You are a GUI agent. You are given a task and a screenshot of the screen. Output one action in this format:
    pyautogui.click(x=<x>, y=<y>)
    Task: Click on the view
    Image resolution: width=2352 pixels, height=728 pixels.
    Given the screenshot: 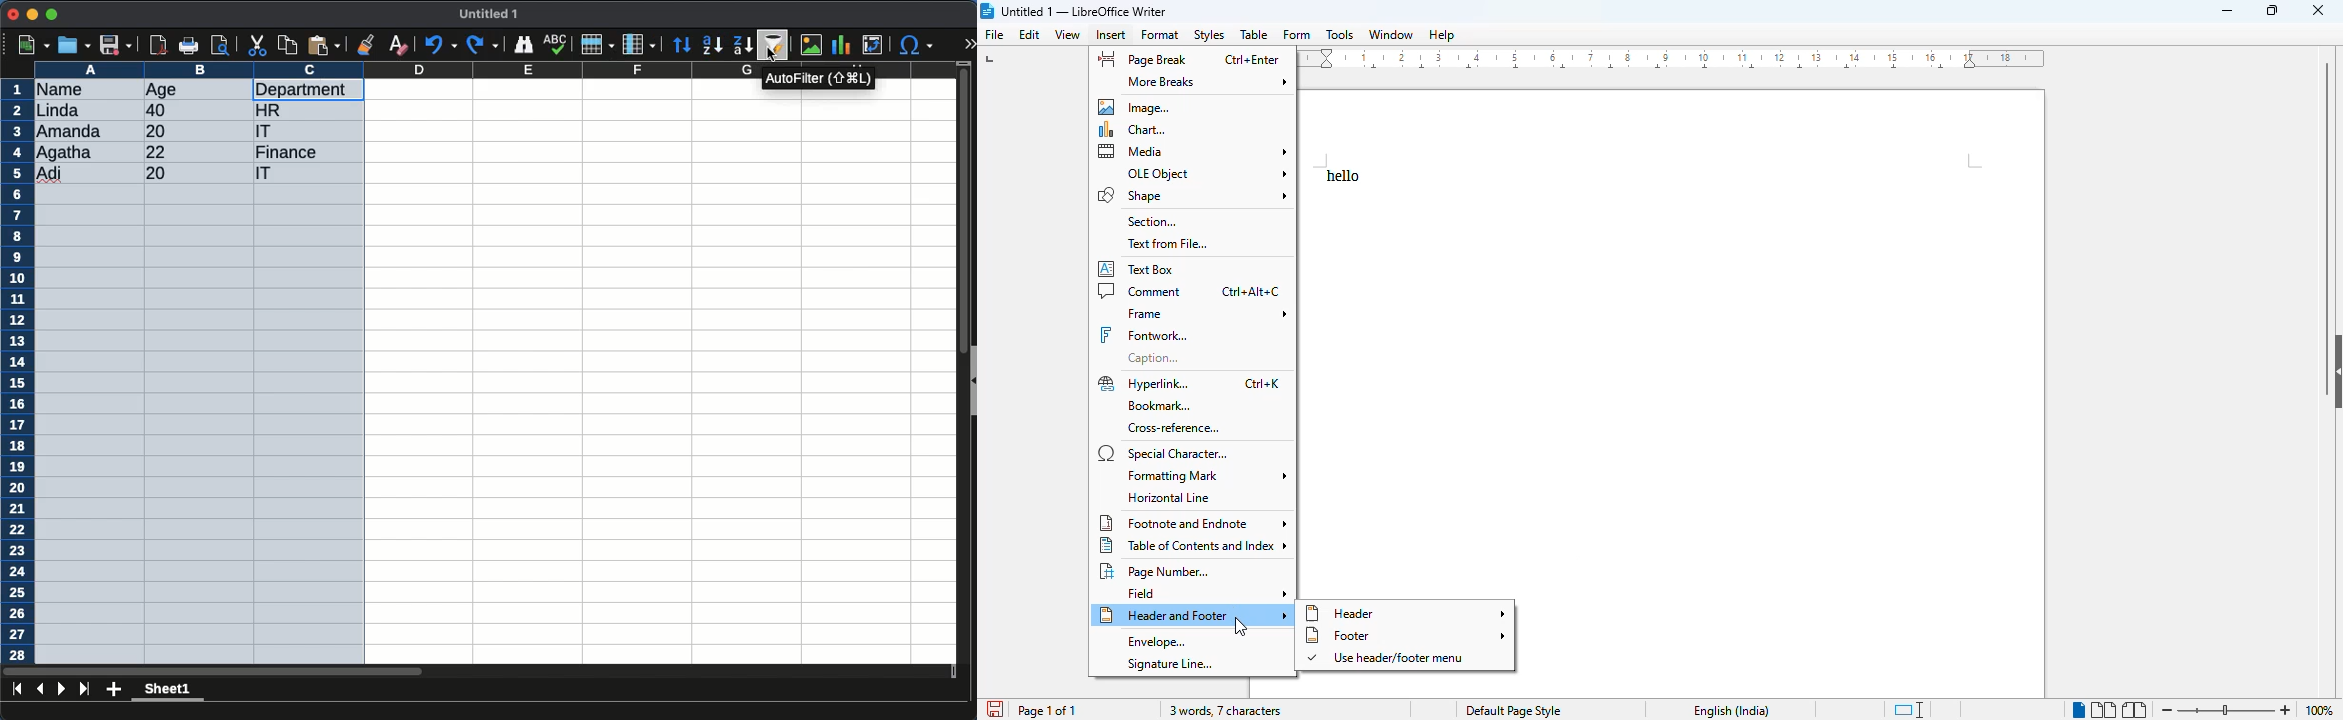 What is the action you would take?
    pyautogui.click(x=1067, y=35)
    